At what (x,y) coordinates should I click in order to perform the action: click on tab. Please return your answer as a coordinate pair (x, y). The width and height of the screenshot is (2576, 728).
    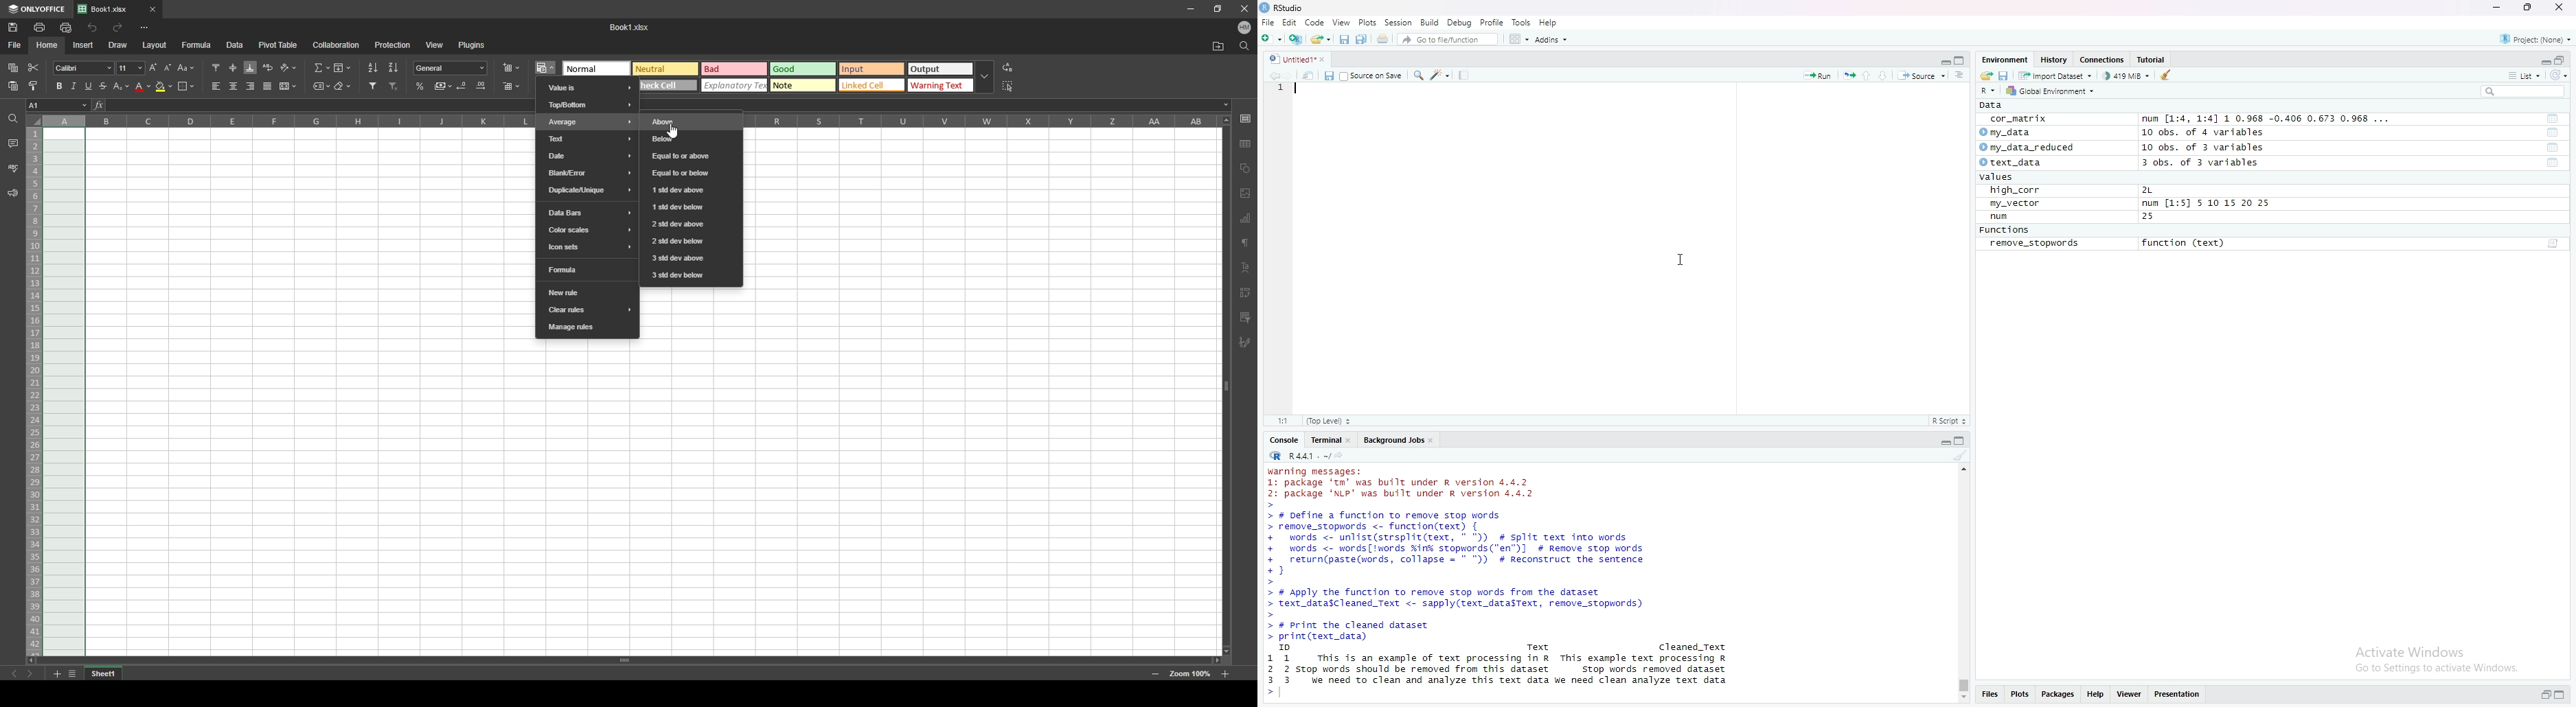
    Looking at the image, I should click on (103, 674).